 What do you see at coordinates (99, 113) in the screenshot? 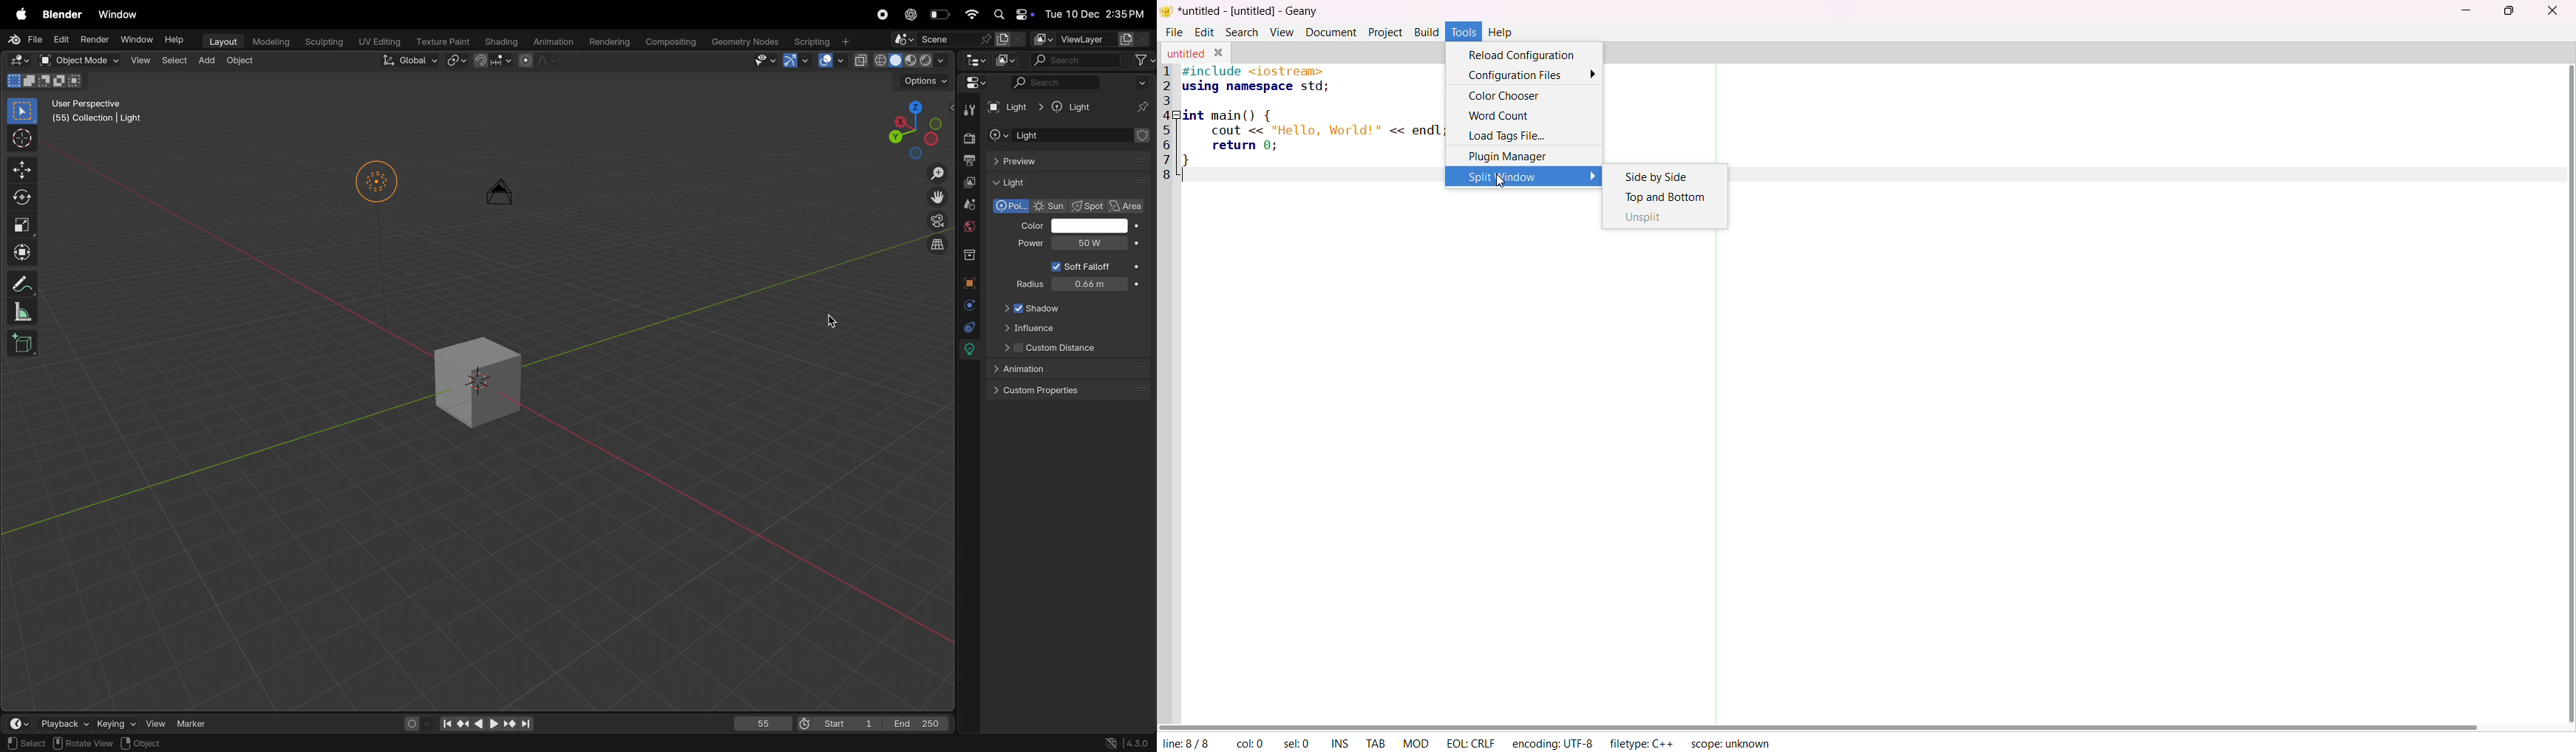
I see `User perspective` at bounding box center [99, 113].